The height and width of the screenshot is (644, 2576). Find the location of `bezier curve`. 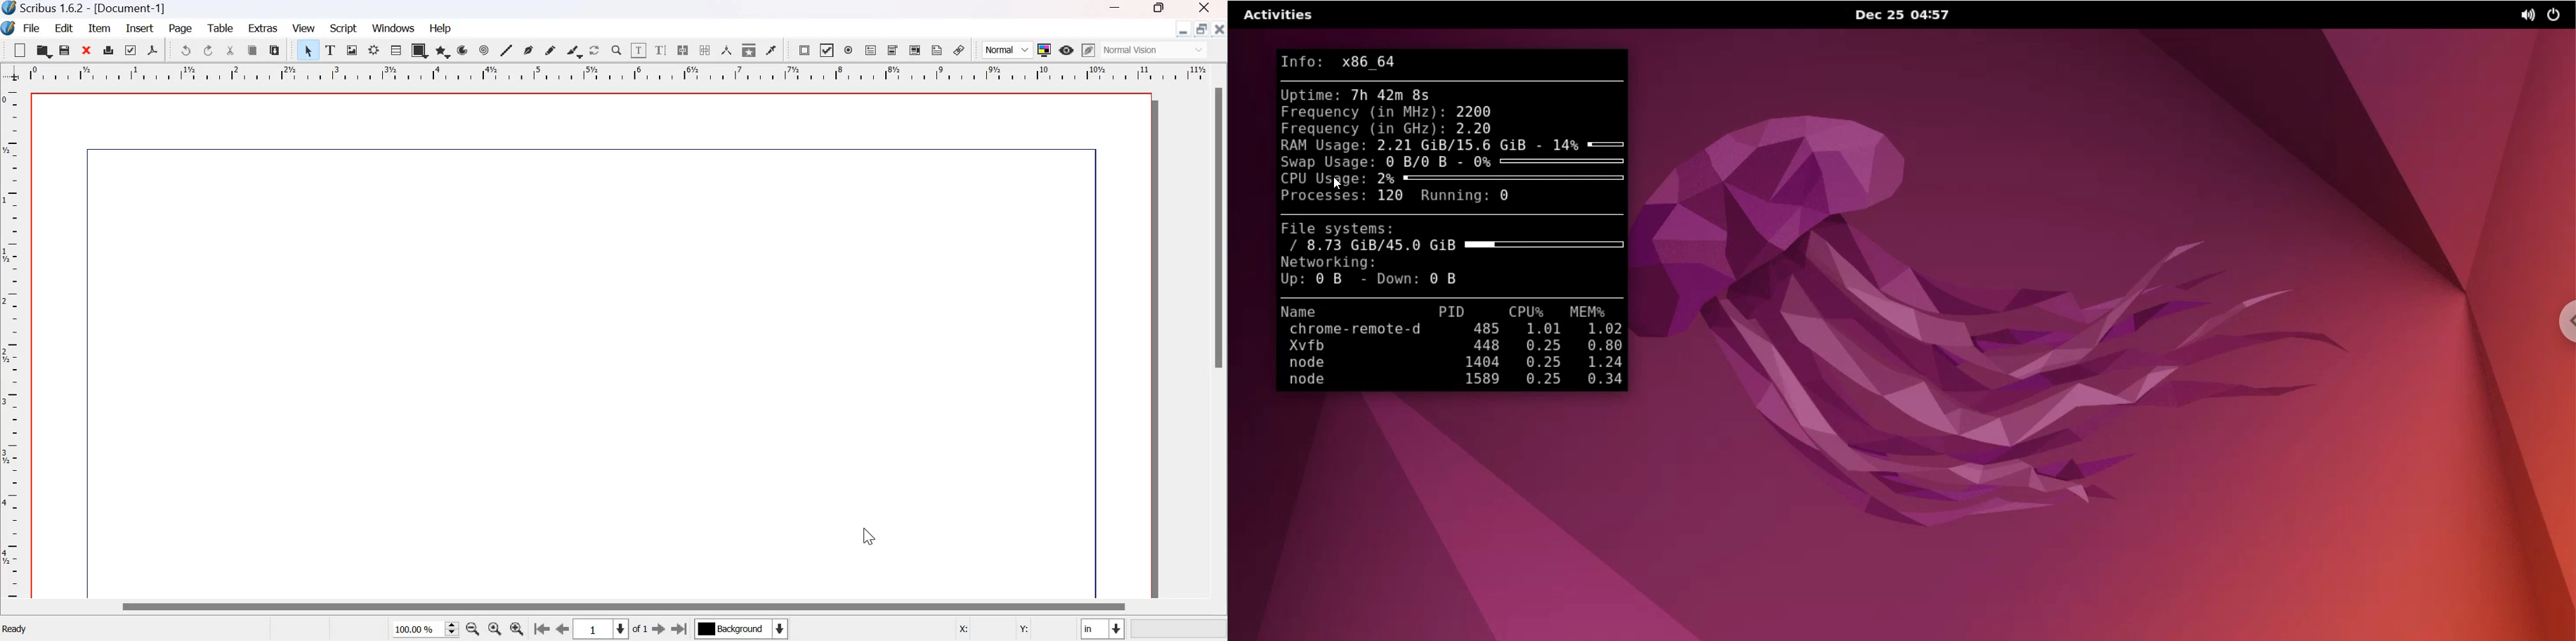

bezier curve is located at coordinates (531, 50).